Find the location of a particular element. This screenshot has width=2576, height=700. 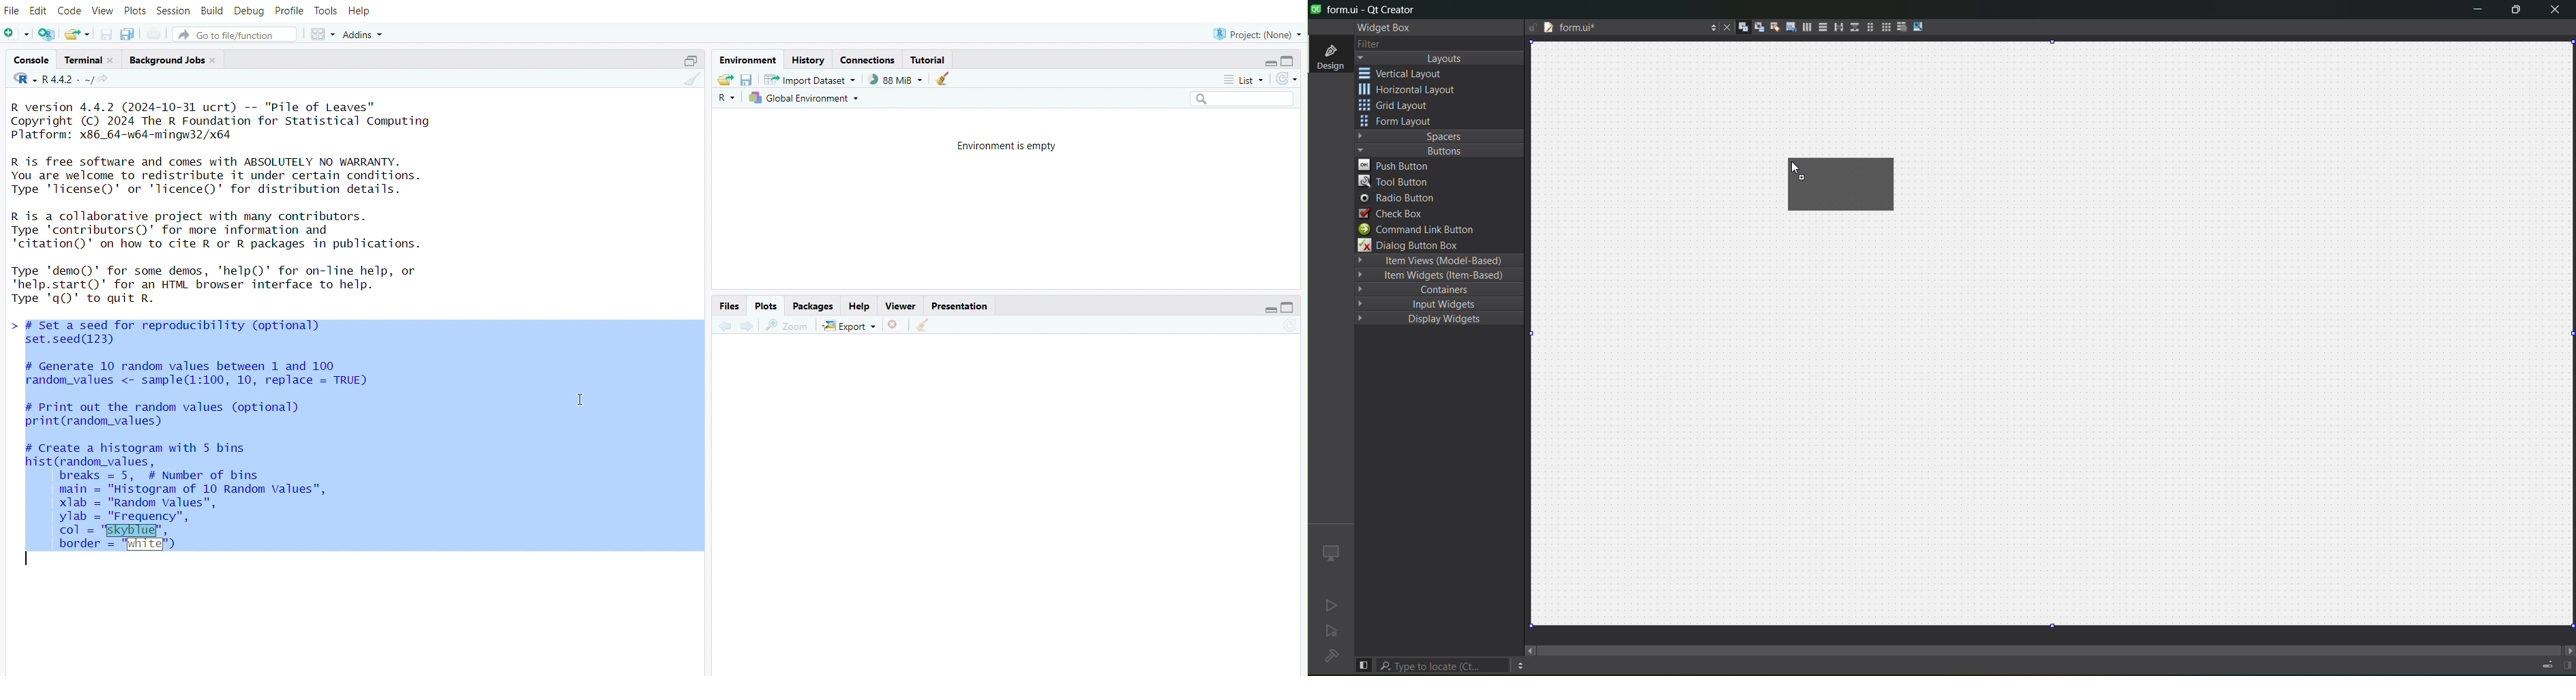

go to file/function is located at coordinates (235, 32).